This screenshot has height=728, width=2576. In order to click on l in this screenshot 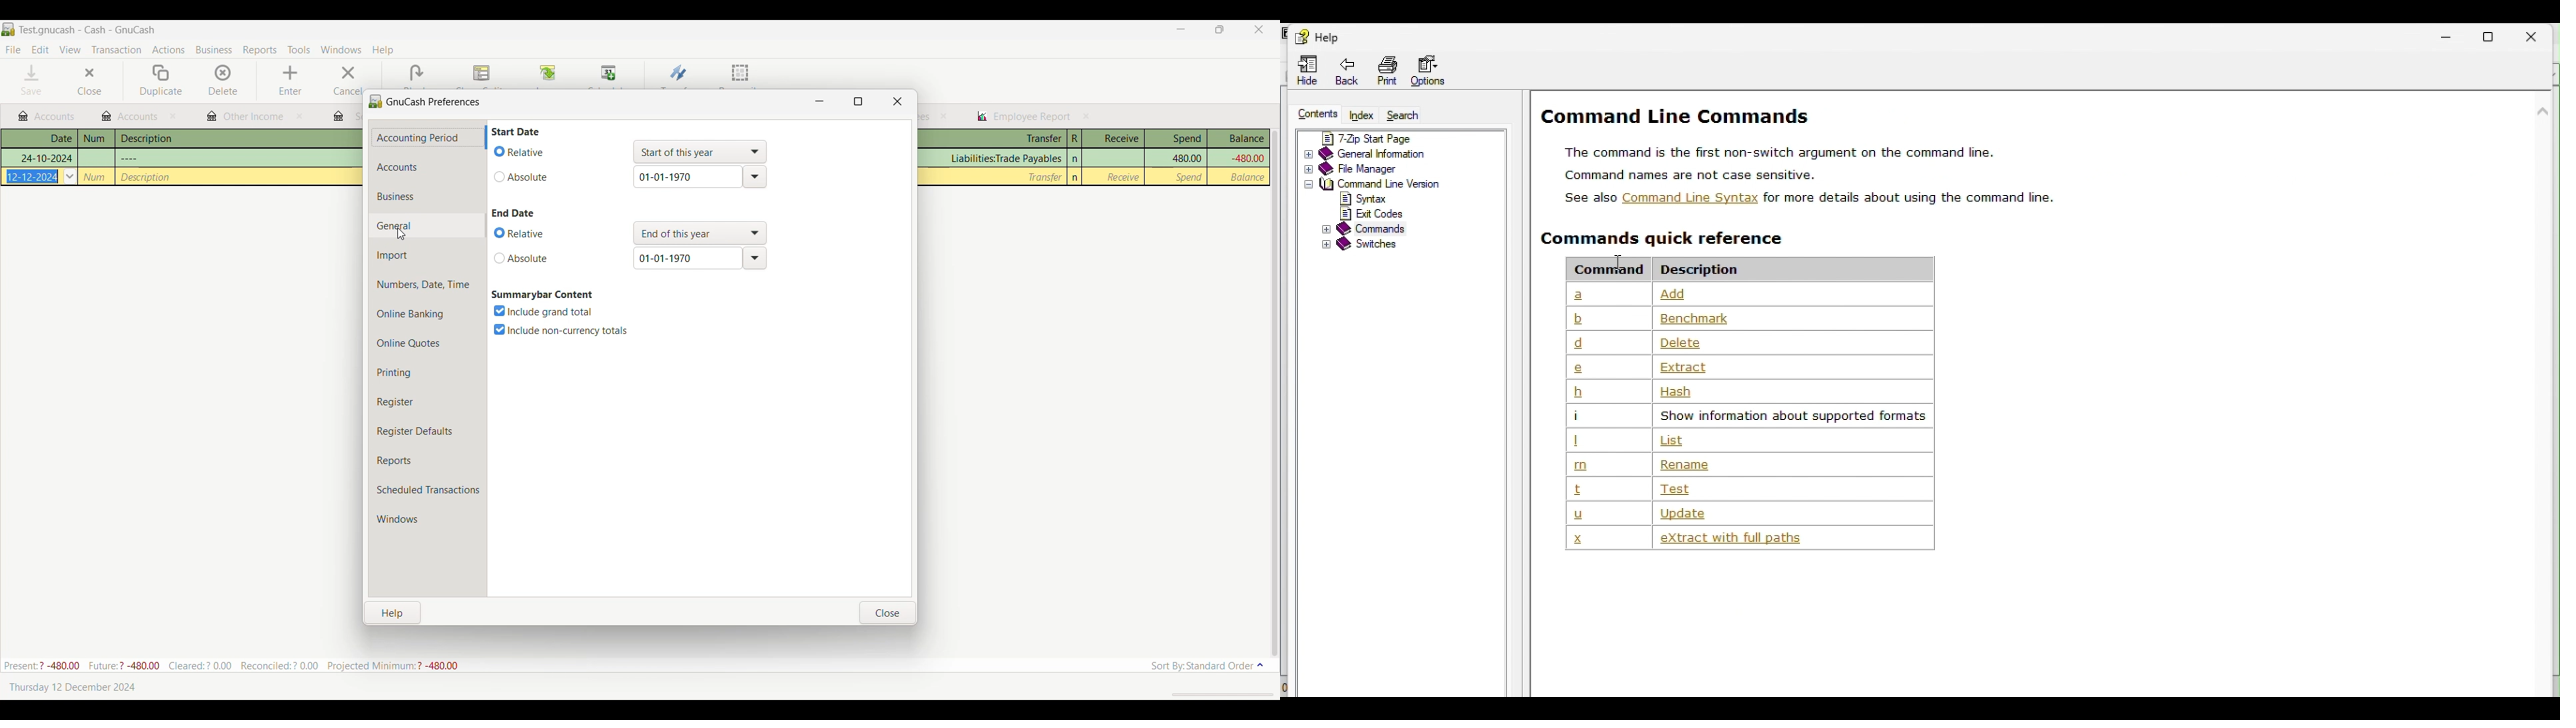, I will do `click(1580, 442)`.